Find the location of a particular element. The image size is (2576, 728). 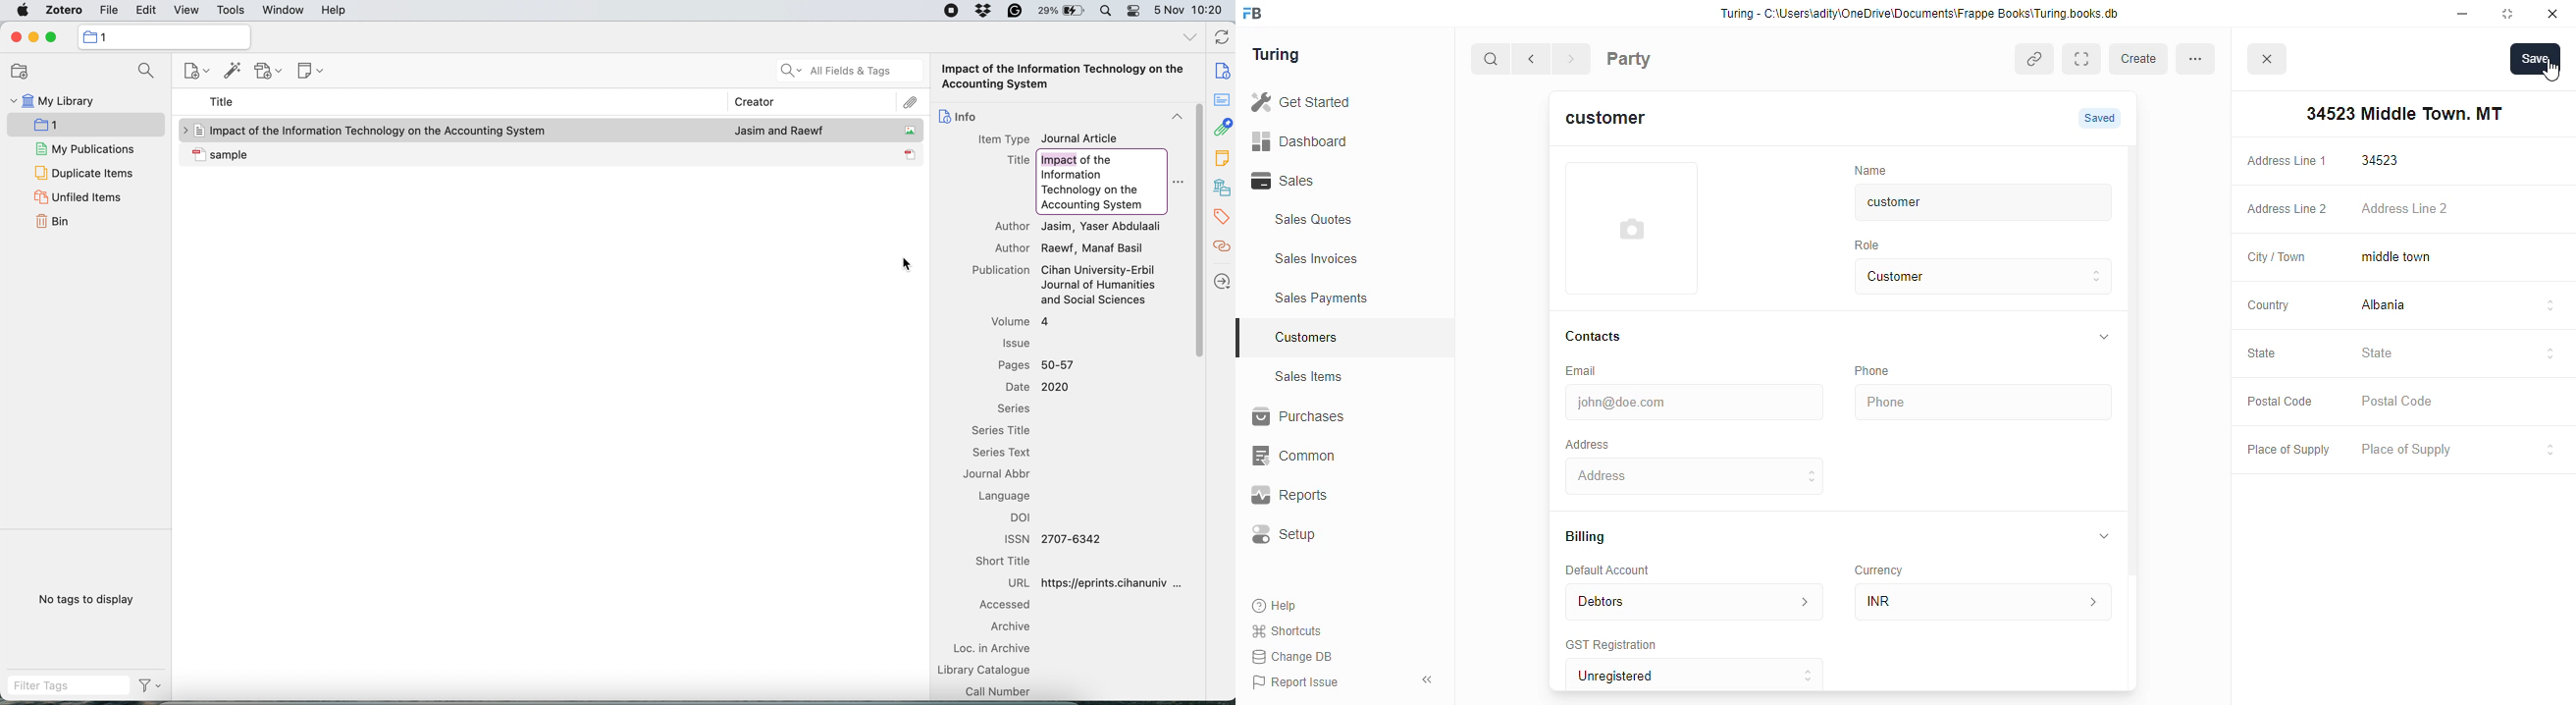

file is located at coordinates (108, 10).